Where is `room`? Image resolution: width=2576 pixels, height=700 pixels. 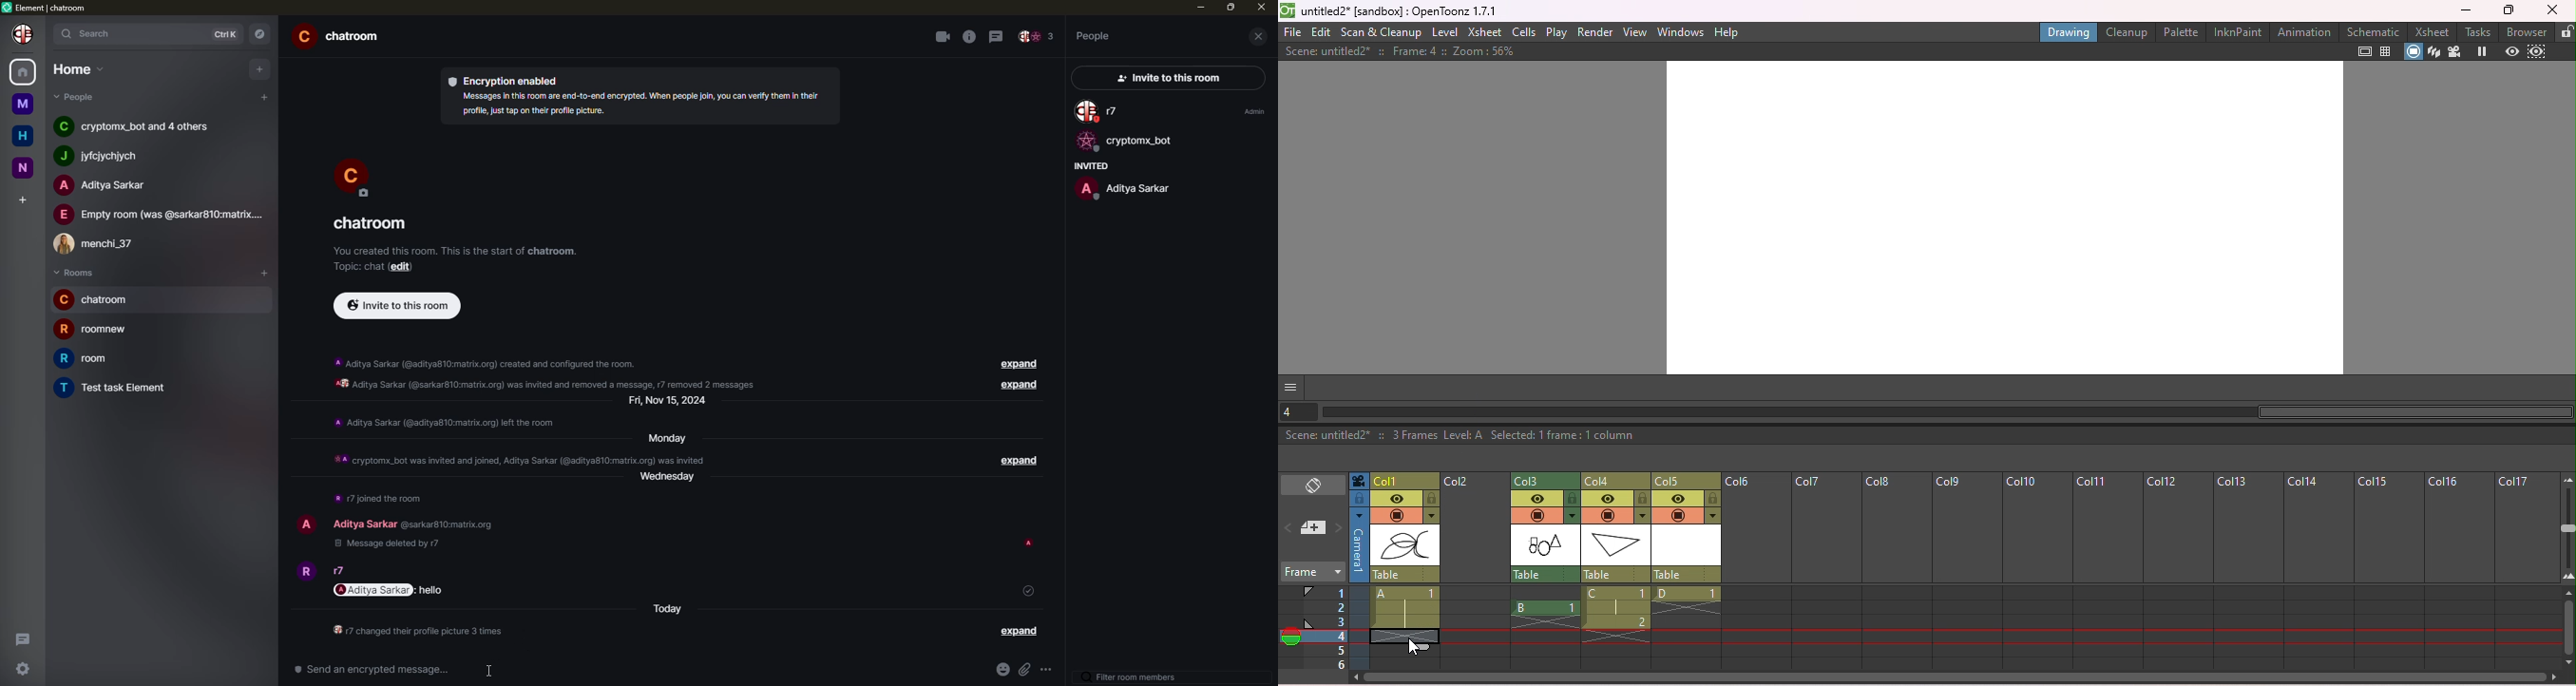 room is located at coordinates (95, 328).